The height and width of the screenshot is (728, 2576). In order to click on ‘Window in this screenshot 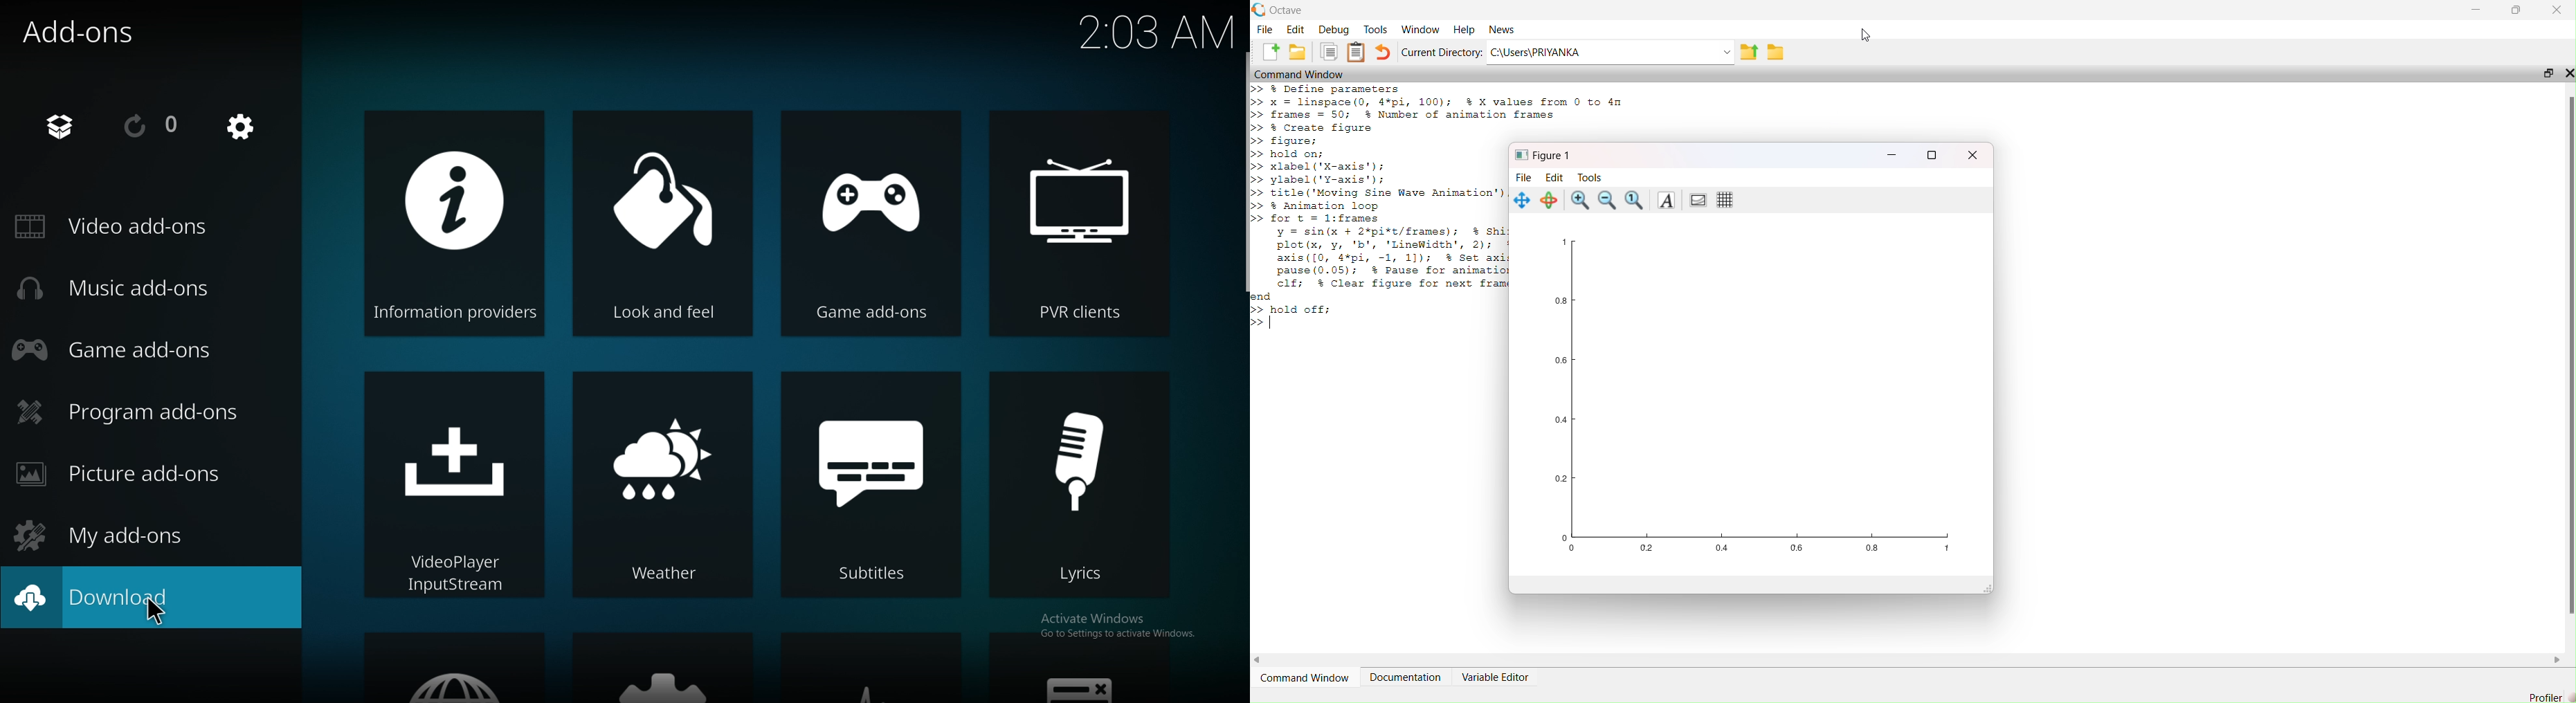, I will do `click(1420, 28)`.